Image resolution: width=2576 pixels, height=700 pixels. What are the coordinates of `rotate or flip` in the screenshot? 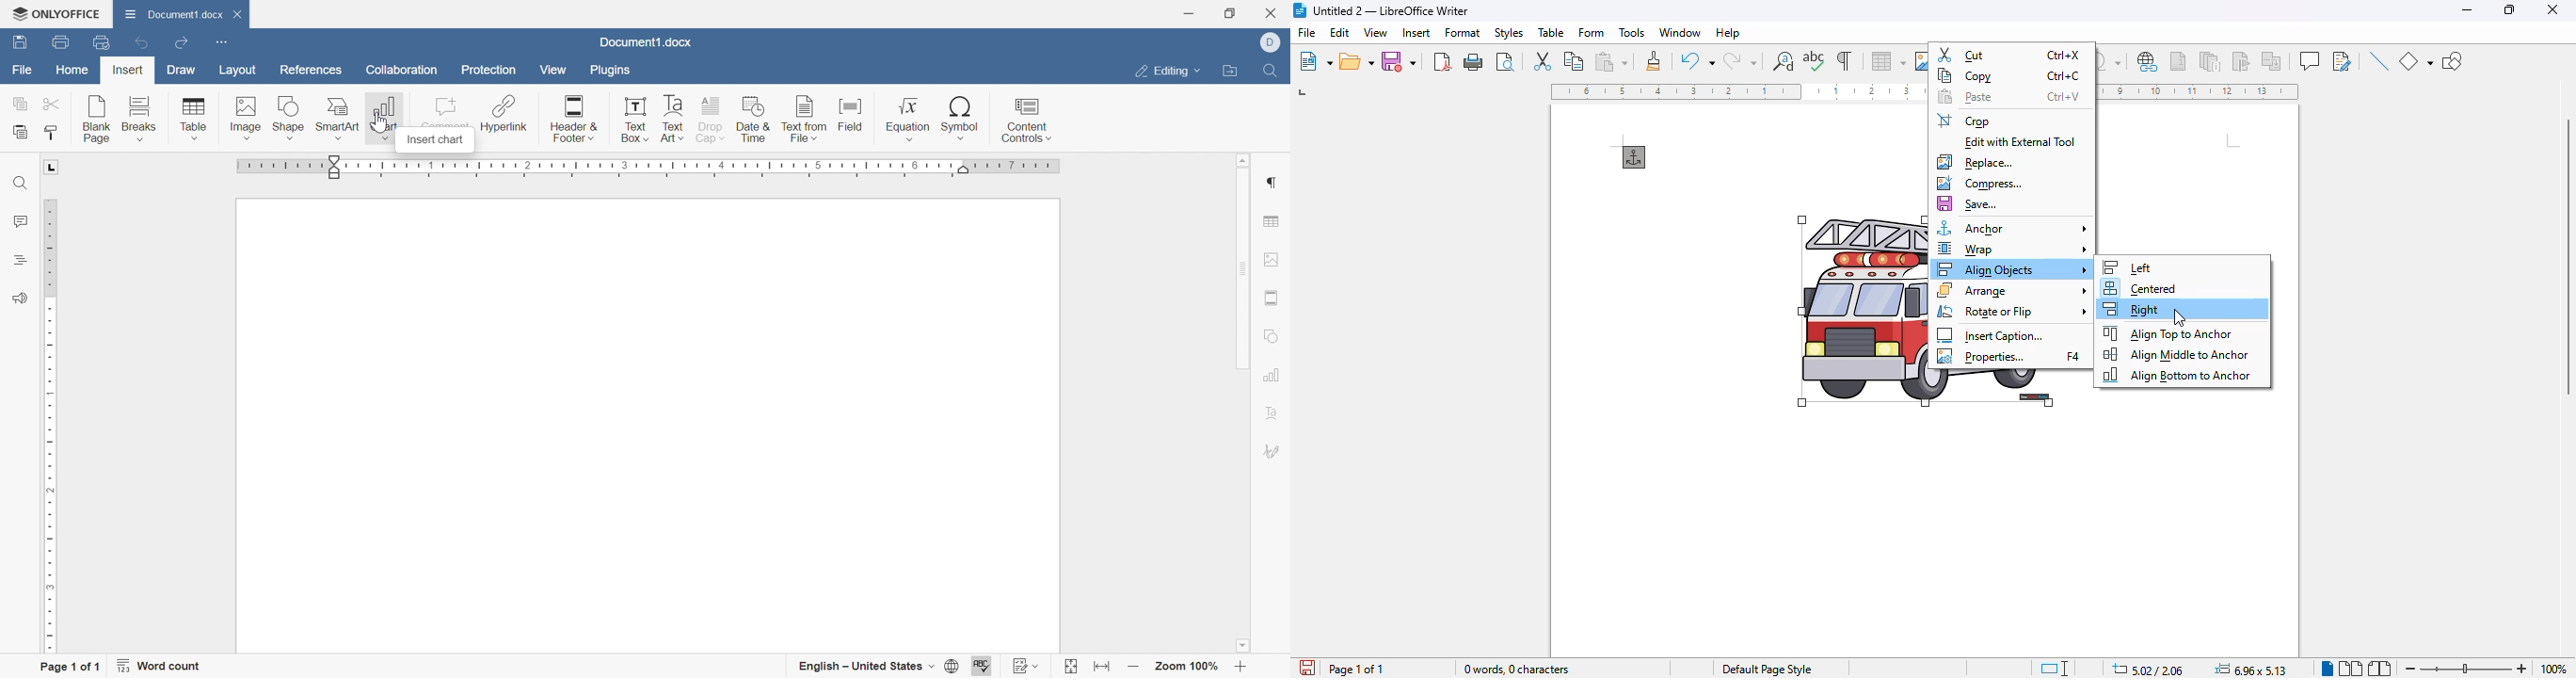 It's located at (2012, 312).